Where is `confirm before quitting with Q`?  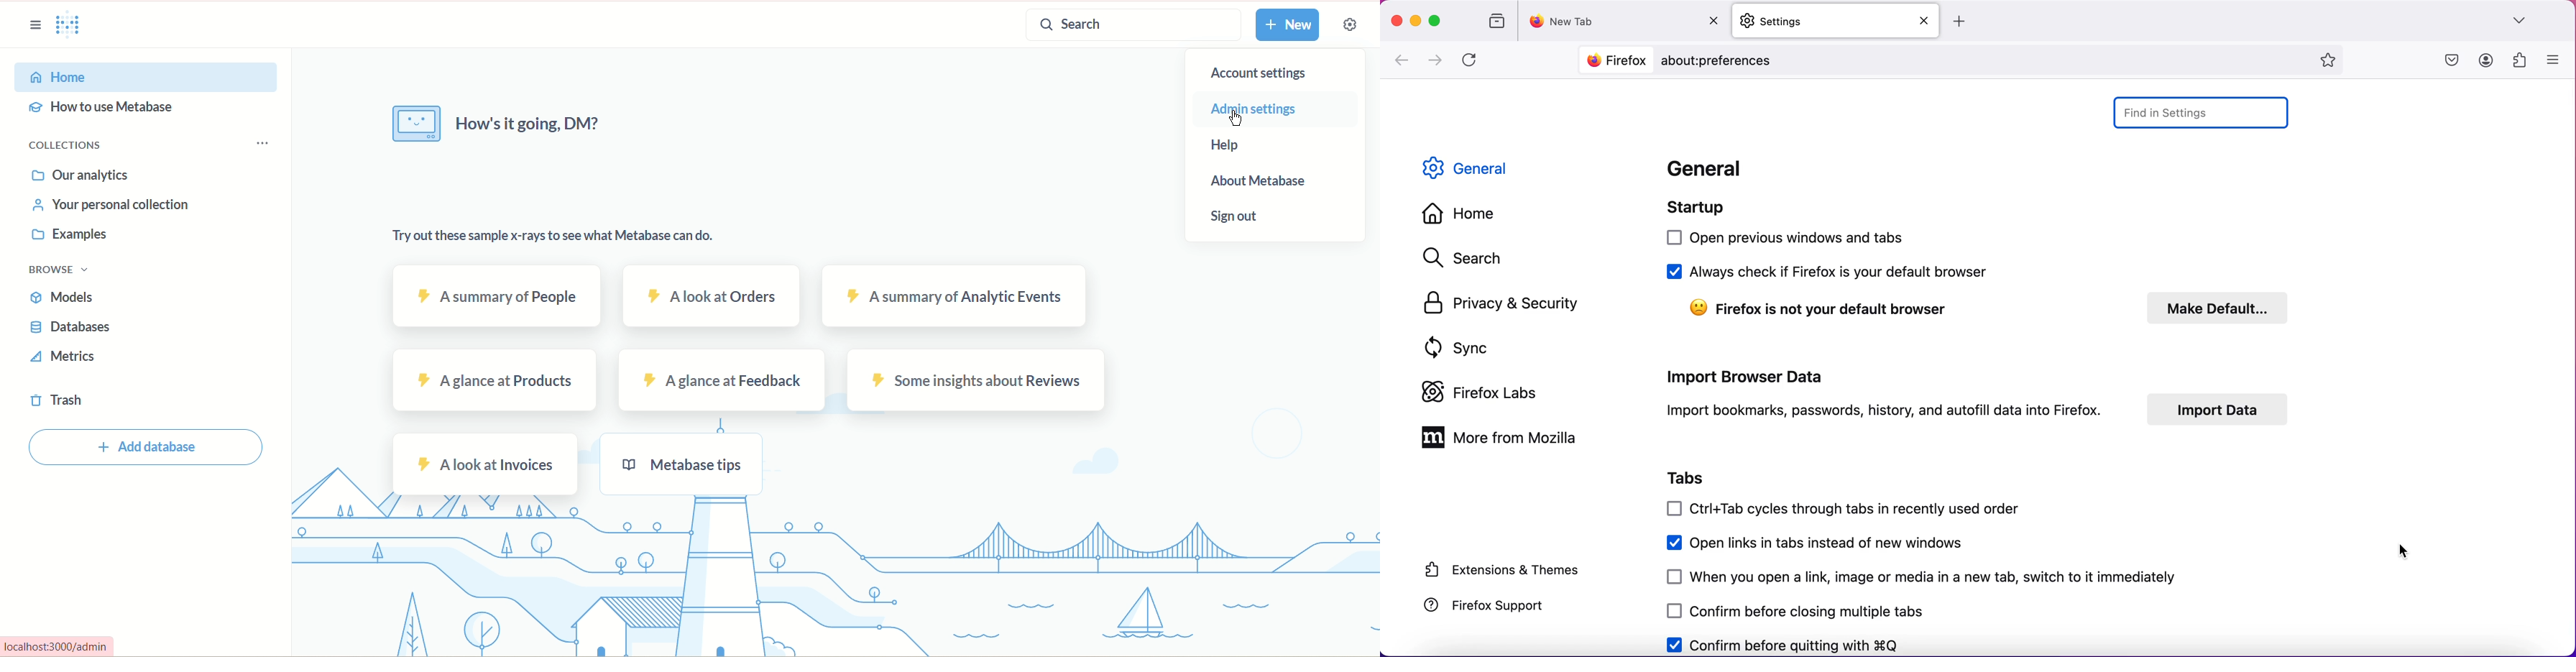 confirm before quitting with Q is located at coordinates (1796, 644).